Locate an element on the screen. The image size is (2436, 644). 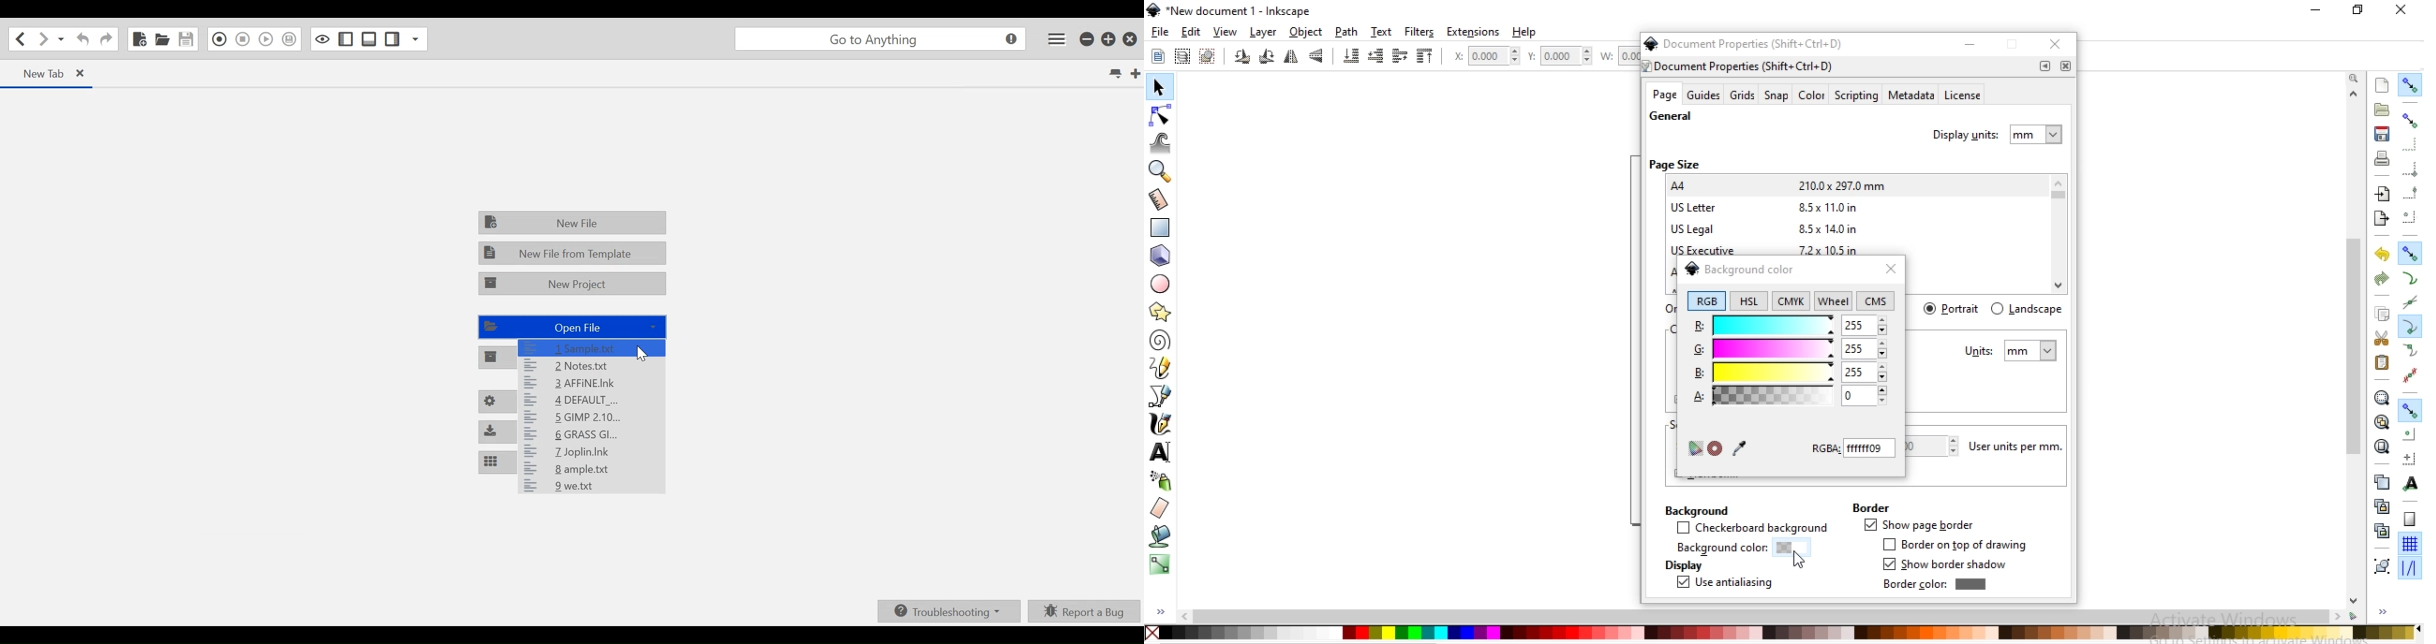
new document 1 -Inksacpe is located at coordinates (1234, 11).